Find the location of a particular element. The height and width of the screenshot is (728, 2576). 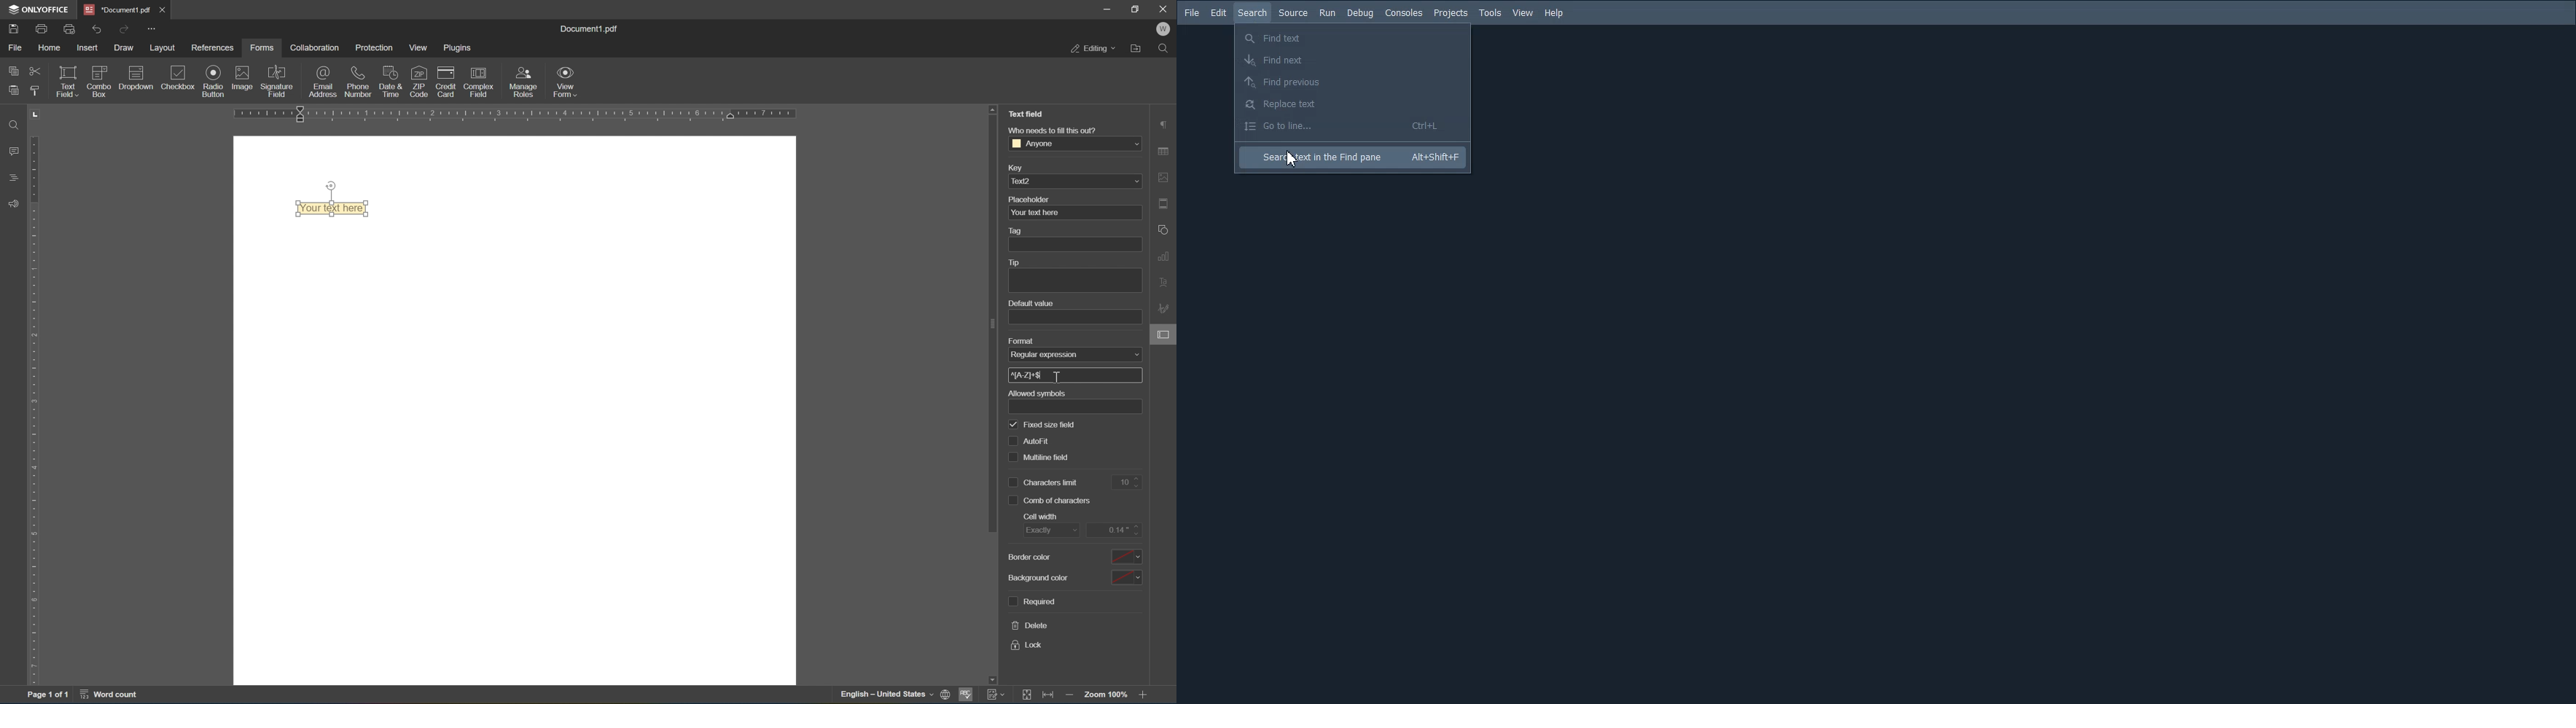

regular expression is located at coordinates (1047, 356).